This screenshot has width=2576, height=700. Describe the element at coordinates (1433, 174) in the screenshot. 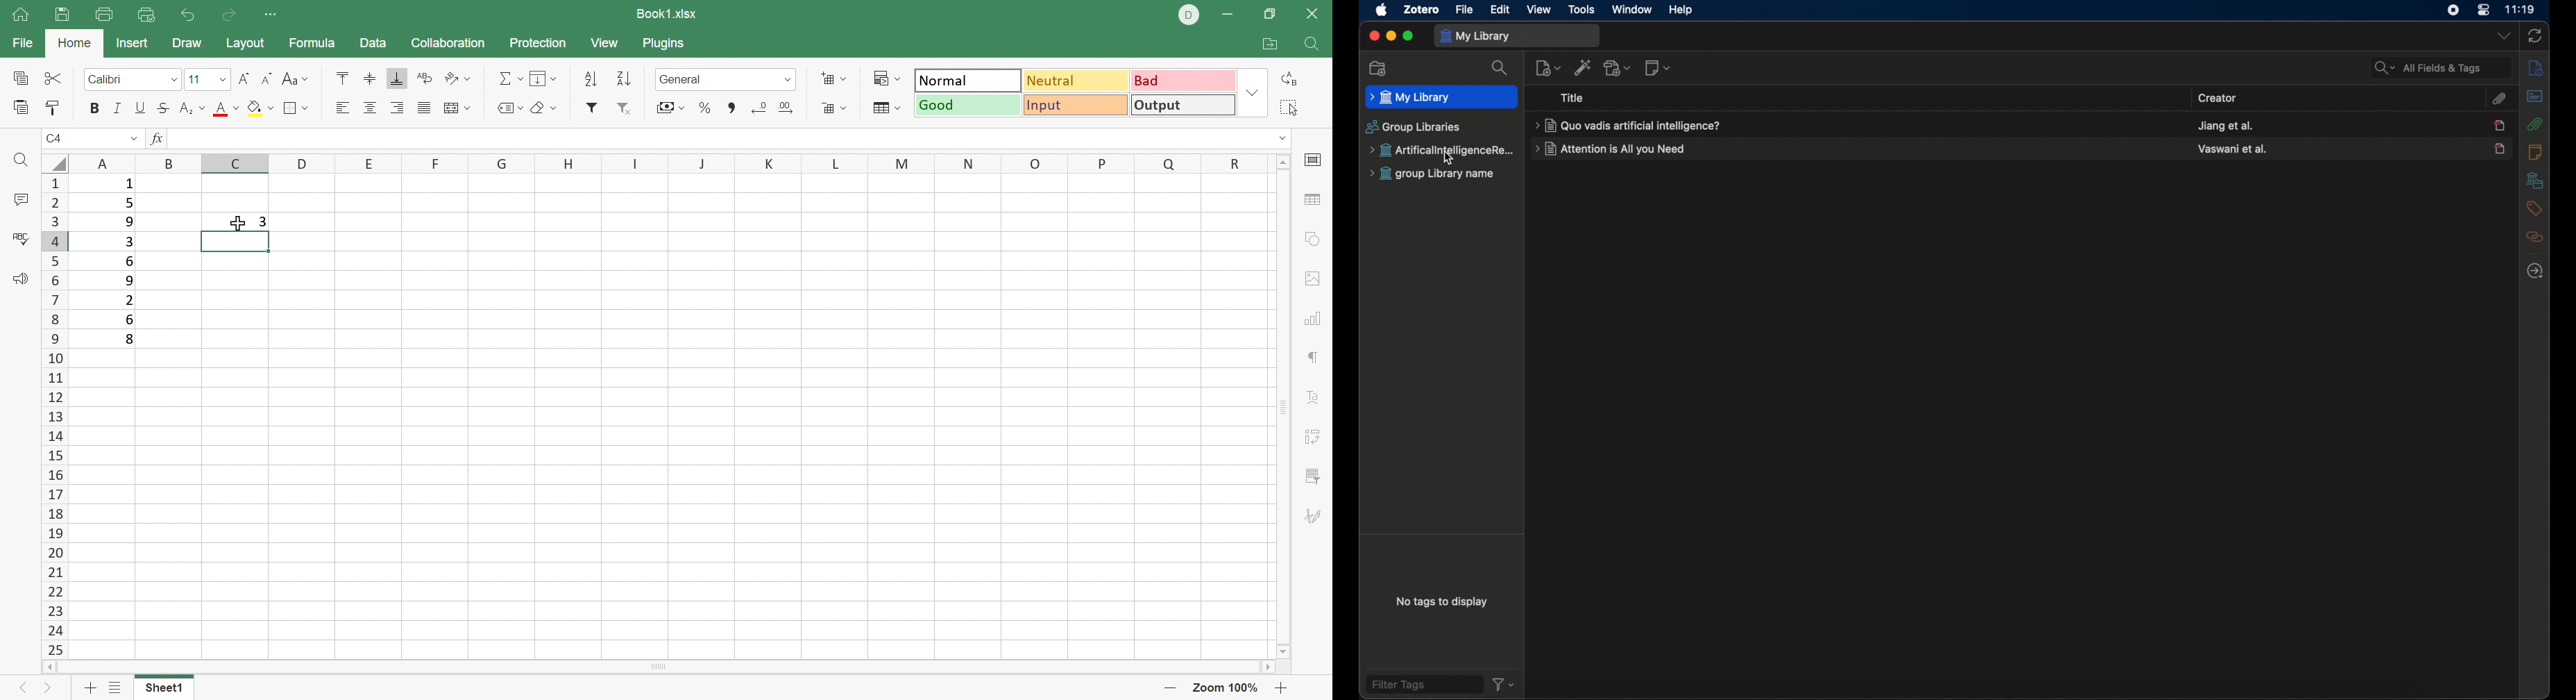

I see `group library ` at that location.